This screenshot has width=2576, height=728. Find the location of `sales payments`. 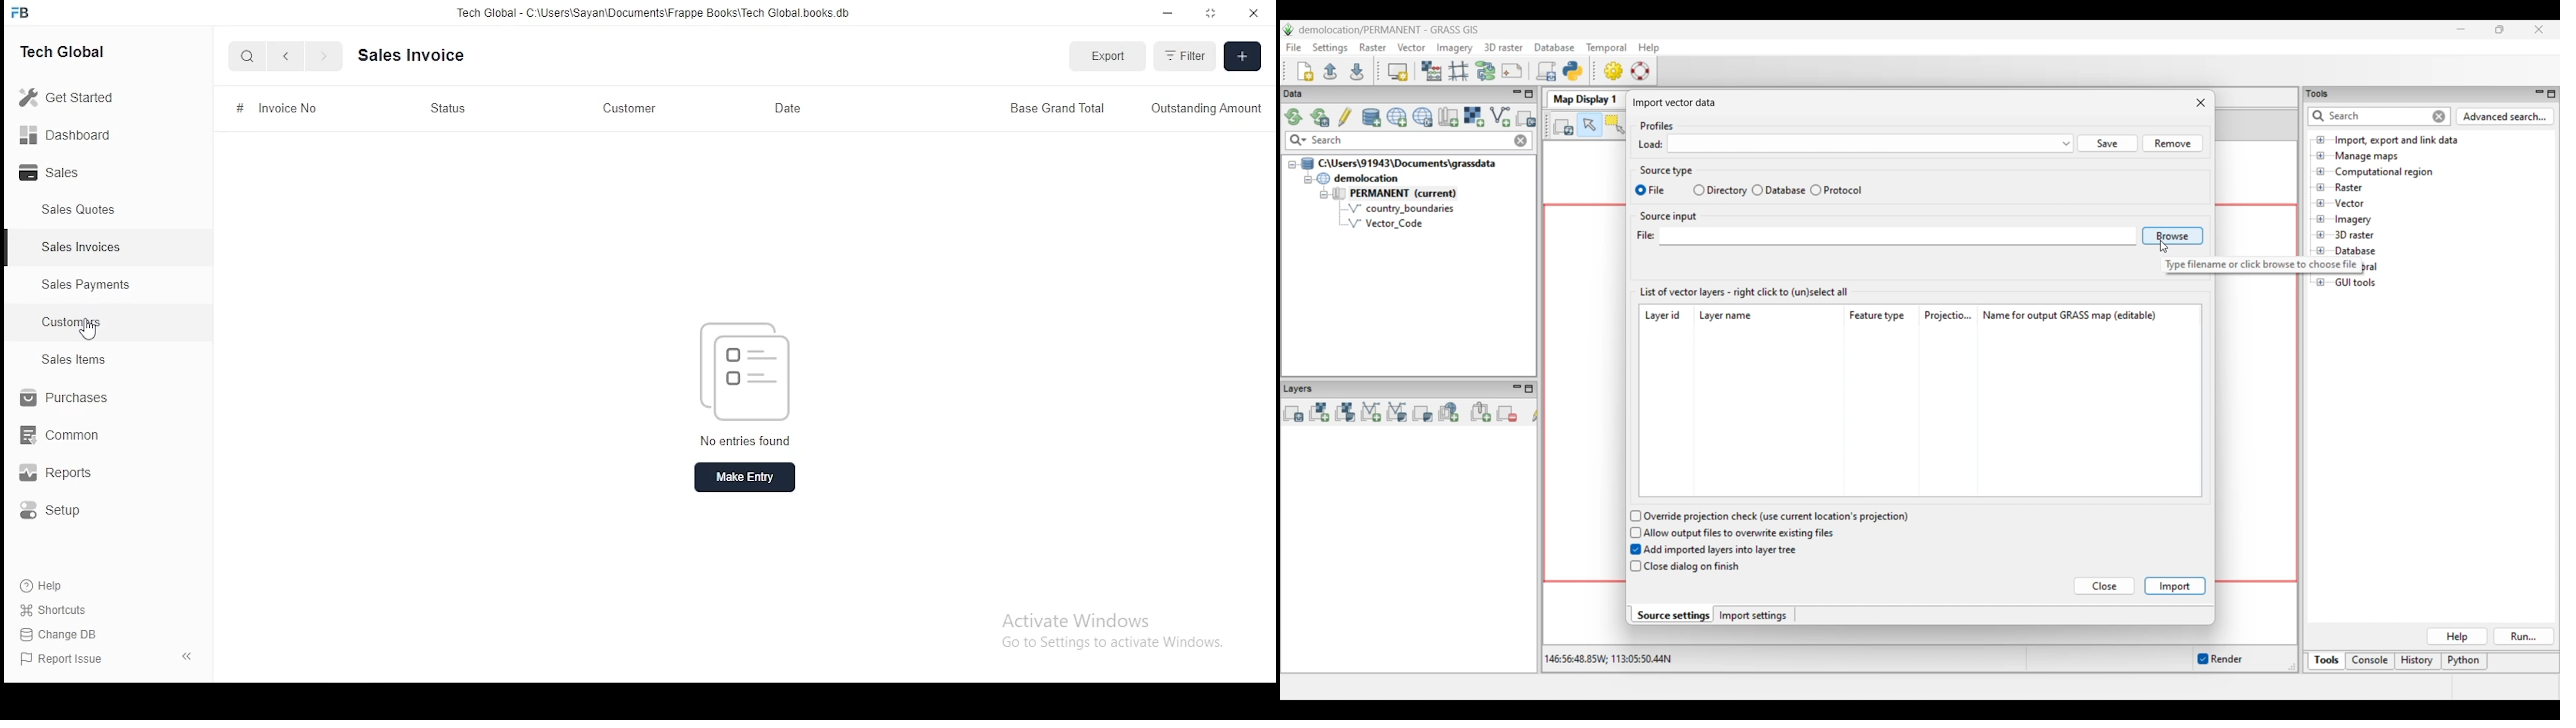

sales payments is located at coordinates (82, 285).